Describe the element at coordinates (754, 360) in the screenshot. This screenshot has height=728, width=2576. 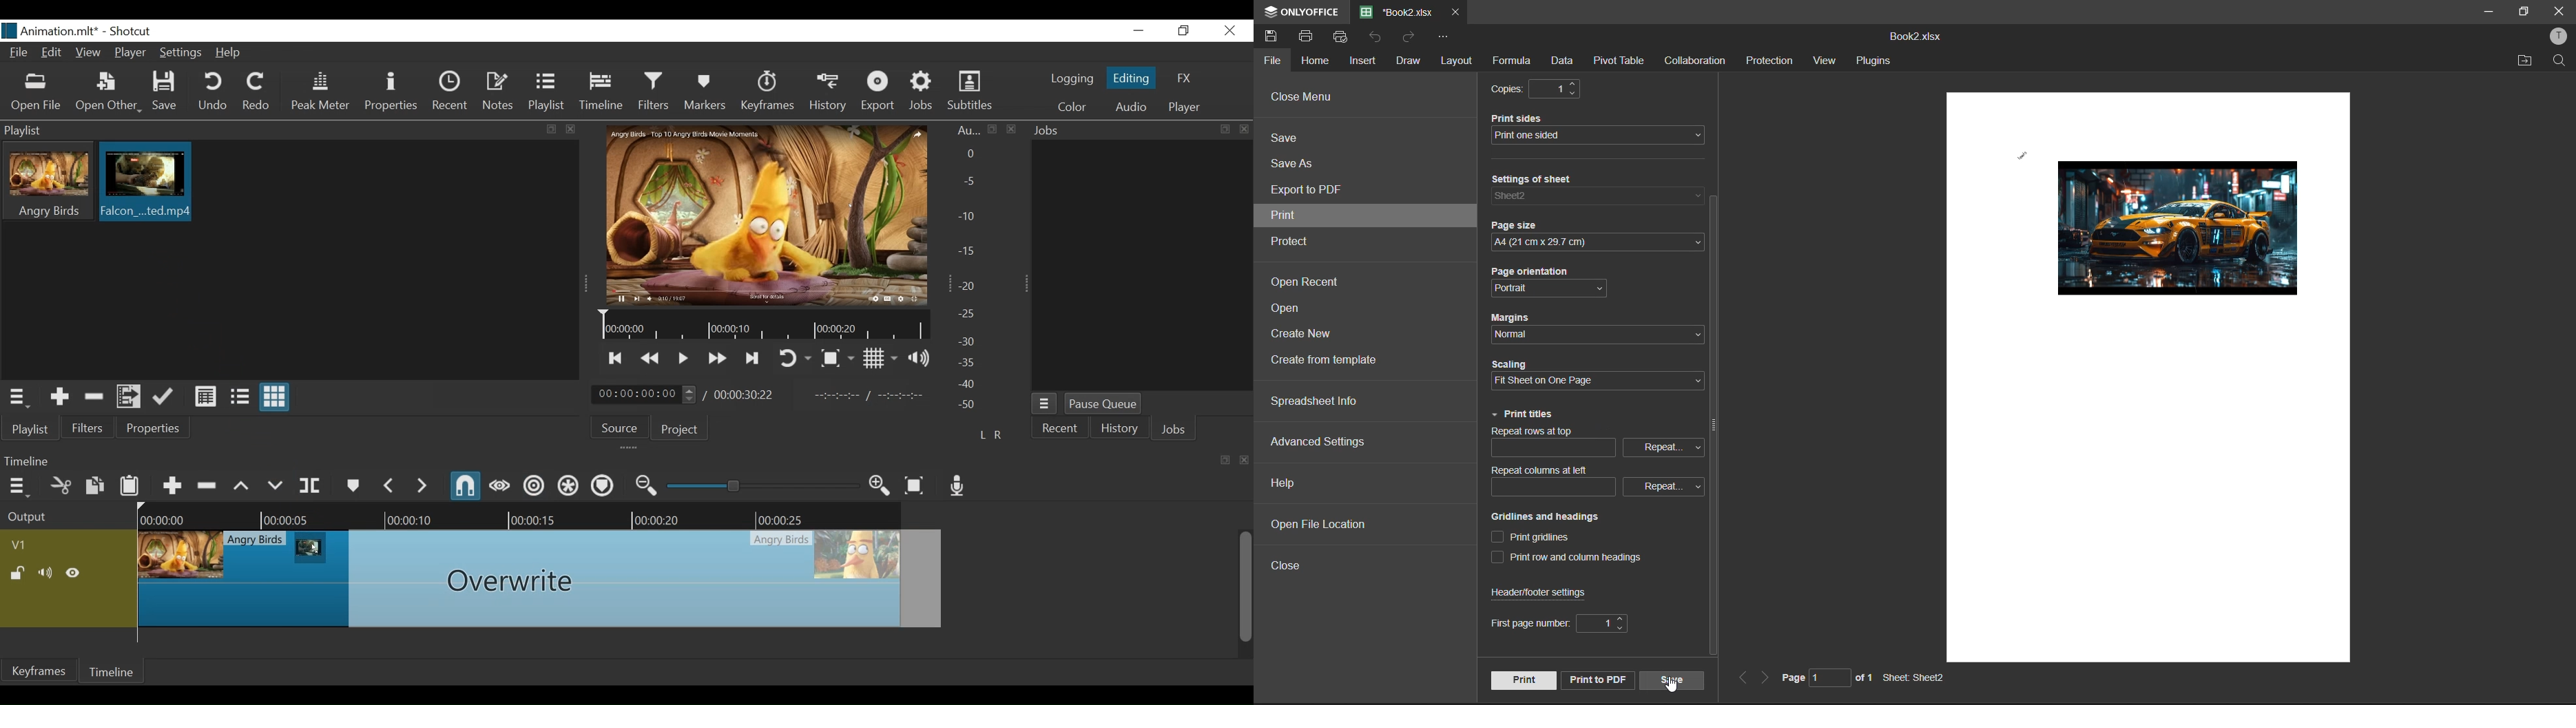
I see `Skip to the next point` at that location.